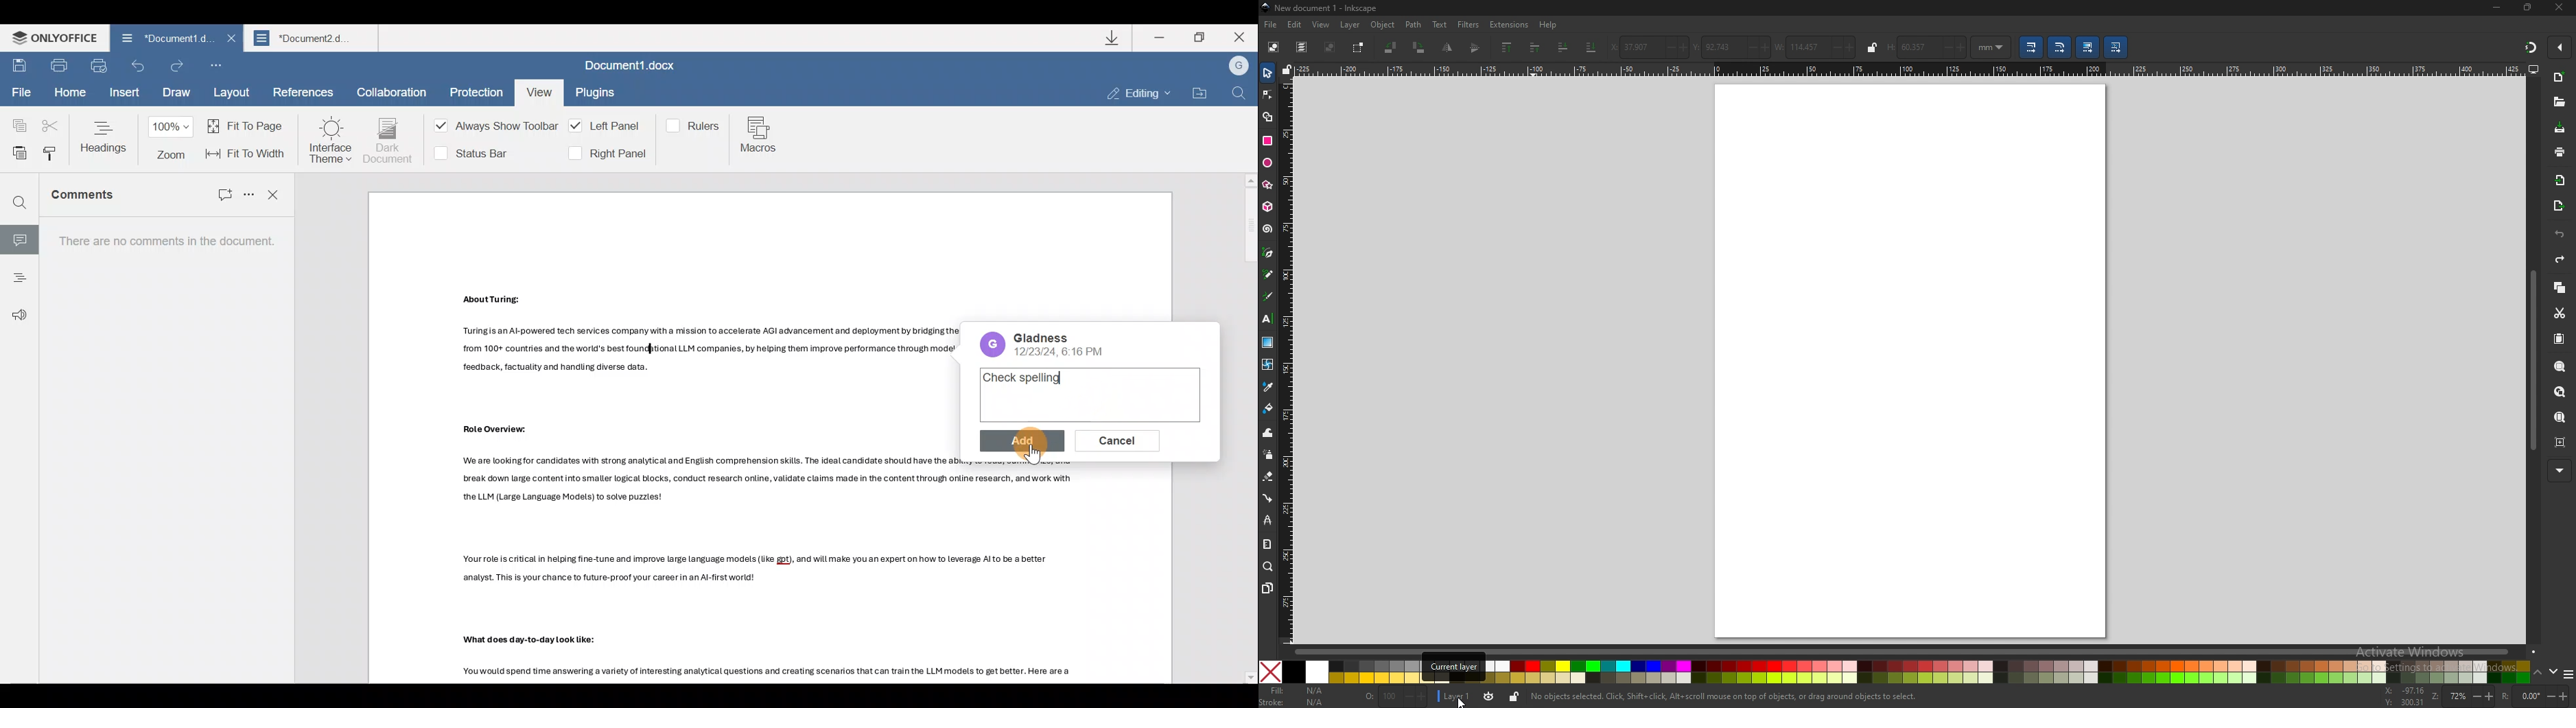 The width and height of the screenshot is (2576, 728). Describe the element at coordinates (20, 204) in the screenshot. I see `Find` at that location.